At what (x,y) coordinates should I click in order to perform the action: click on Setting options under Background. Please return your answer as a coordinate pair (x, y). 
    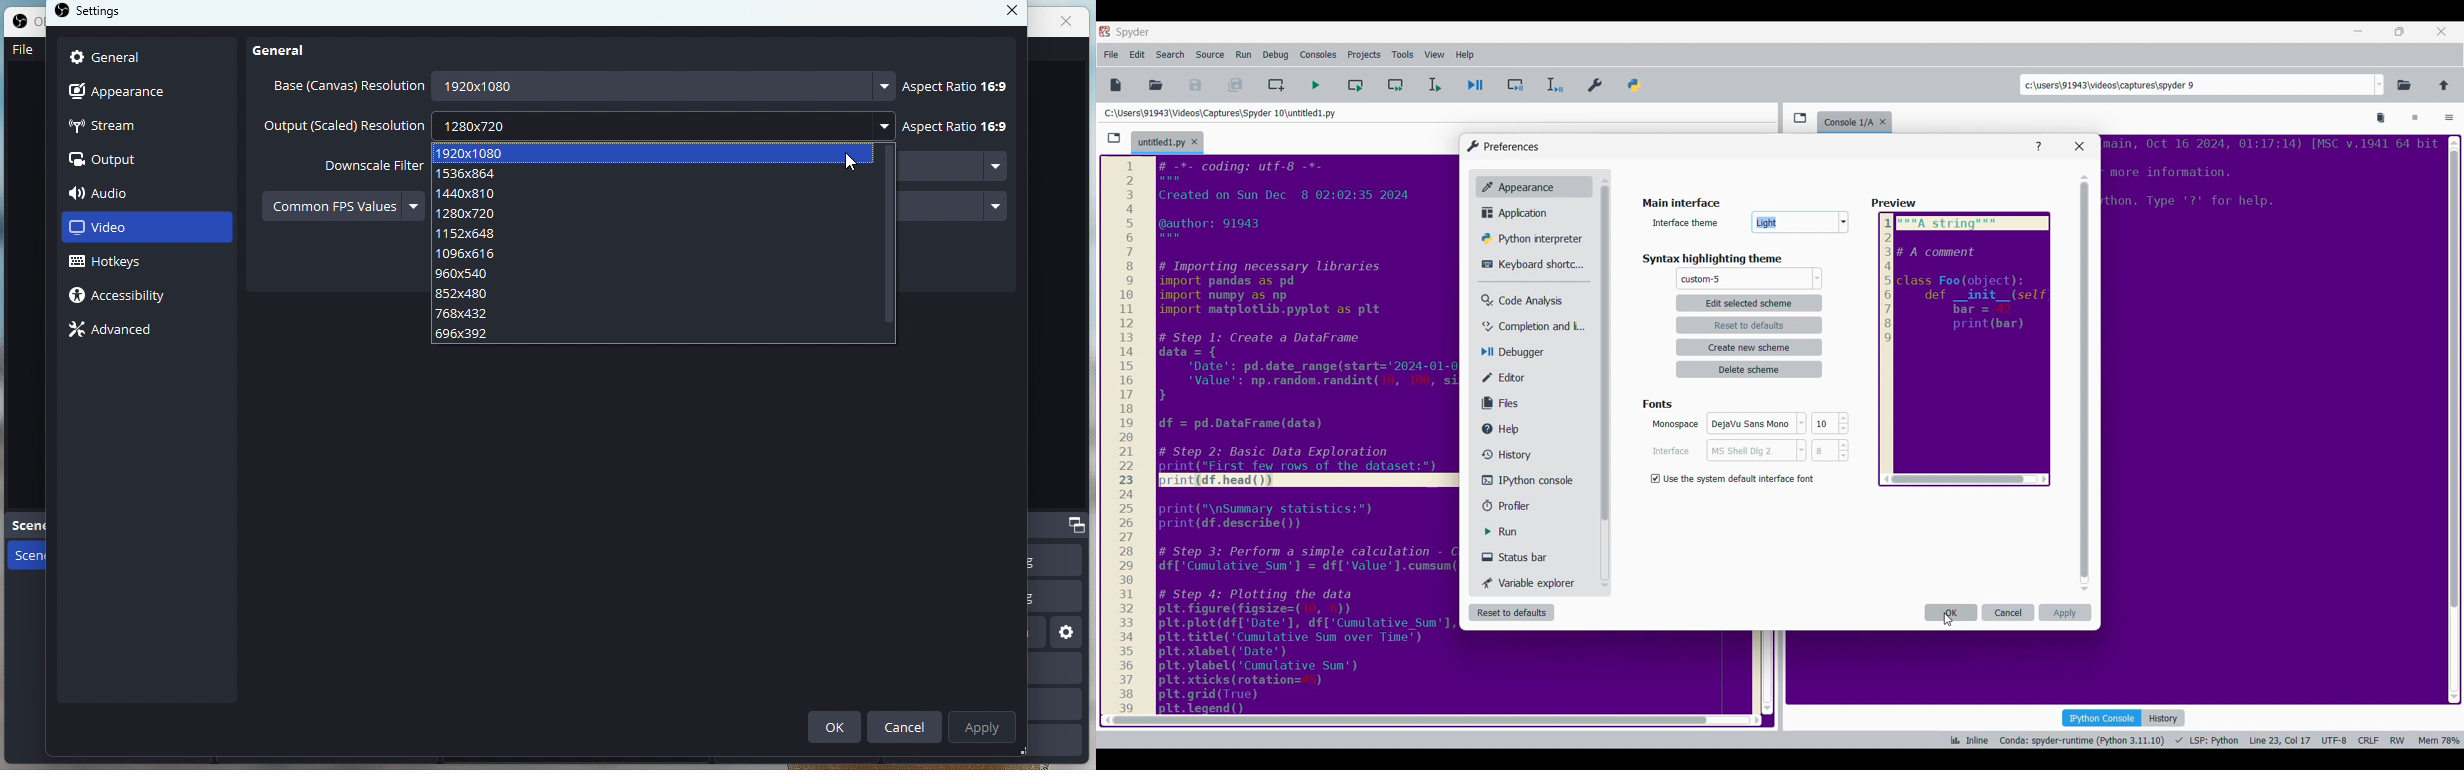
    Looking at the image, I should click on (1736, 477).